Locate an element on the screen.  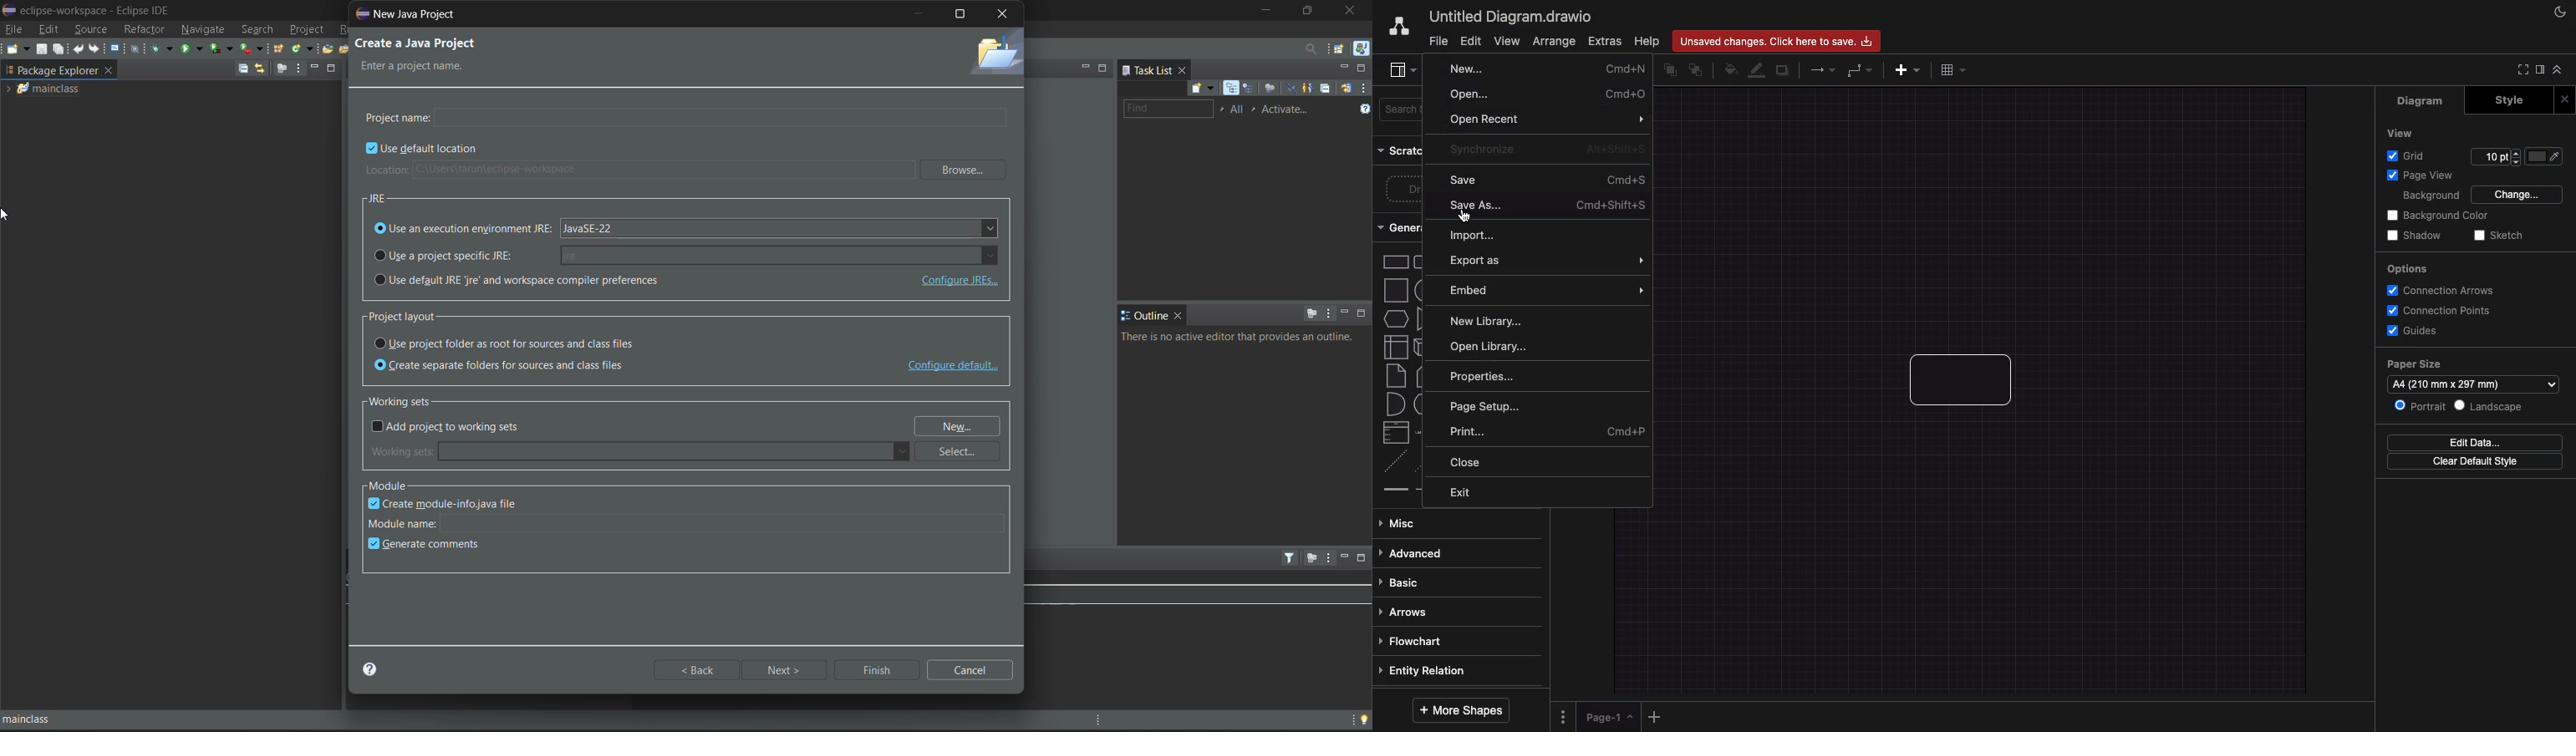
Misc is located at coordinates (1407, 523).